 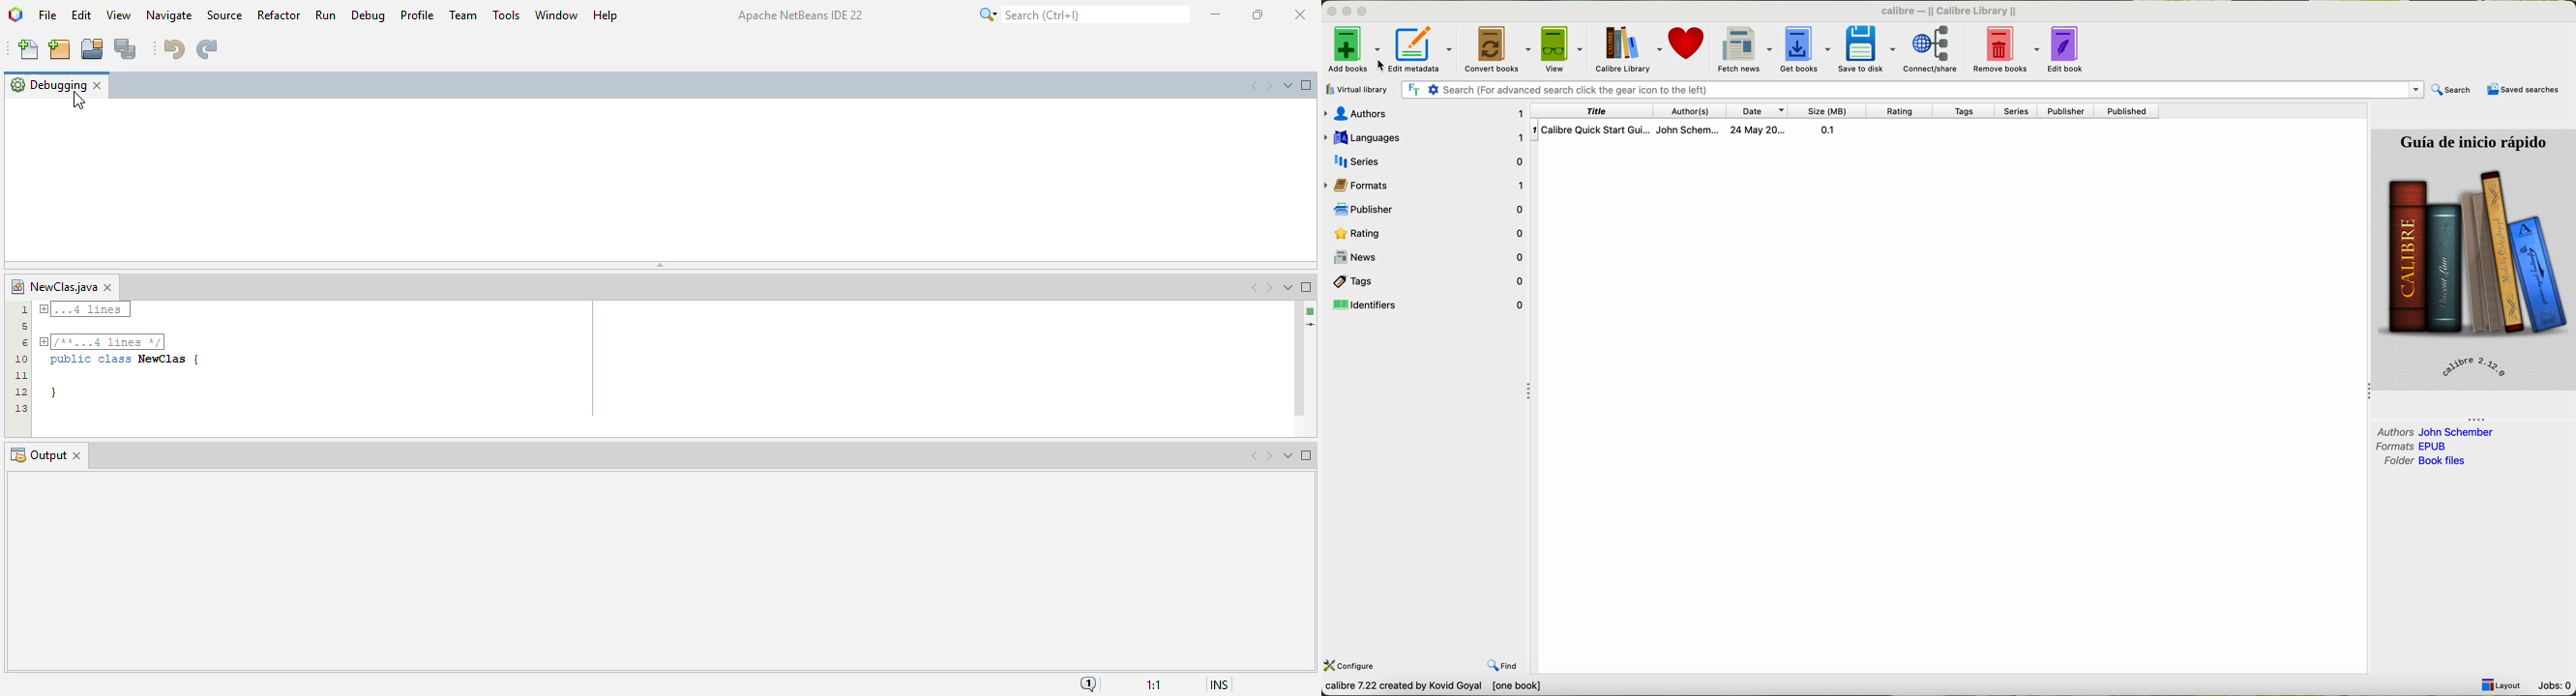 I want to click on saved searches, so click(x=2523, y=90).